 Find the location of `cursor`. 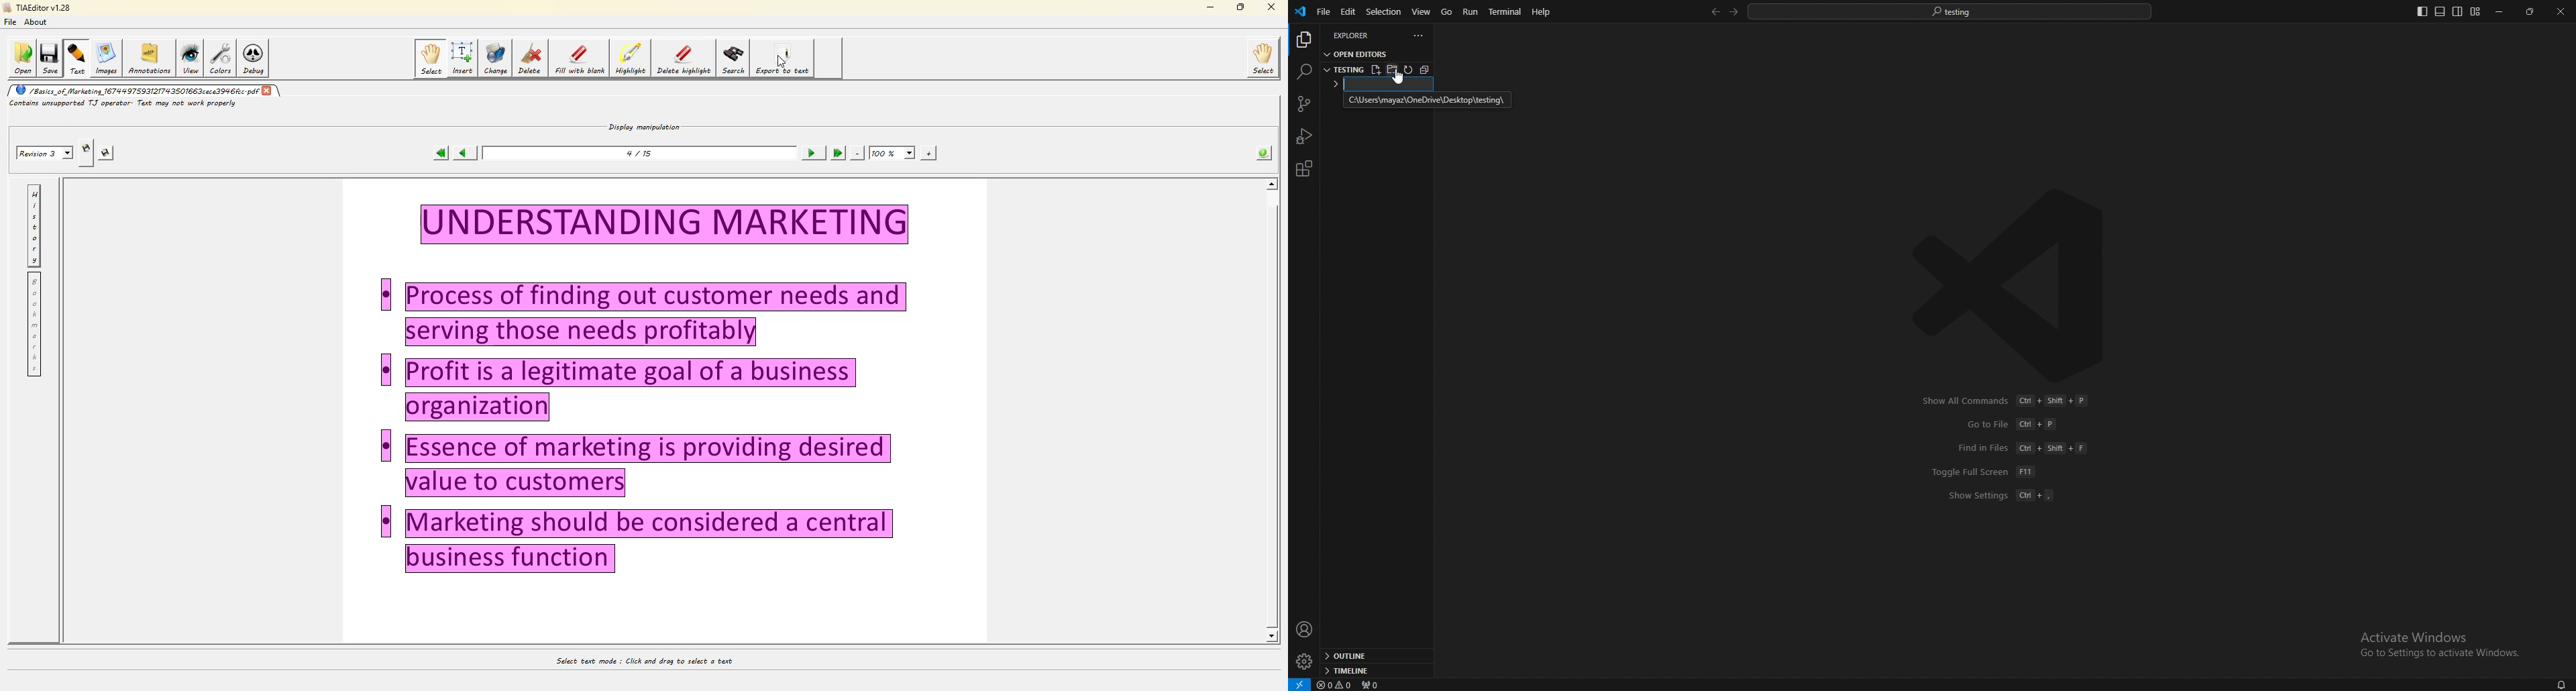

cursor is located at coordinates (780, 63).